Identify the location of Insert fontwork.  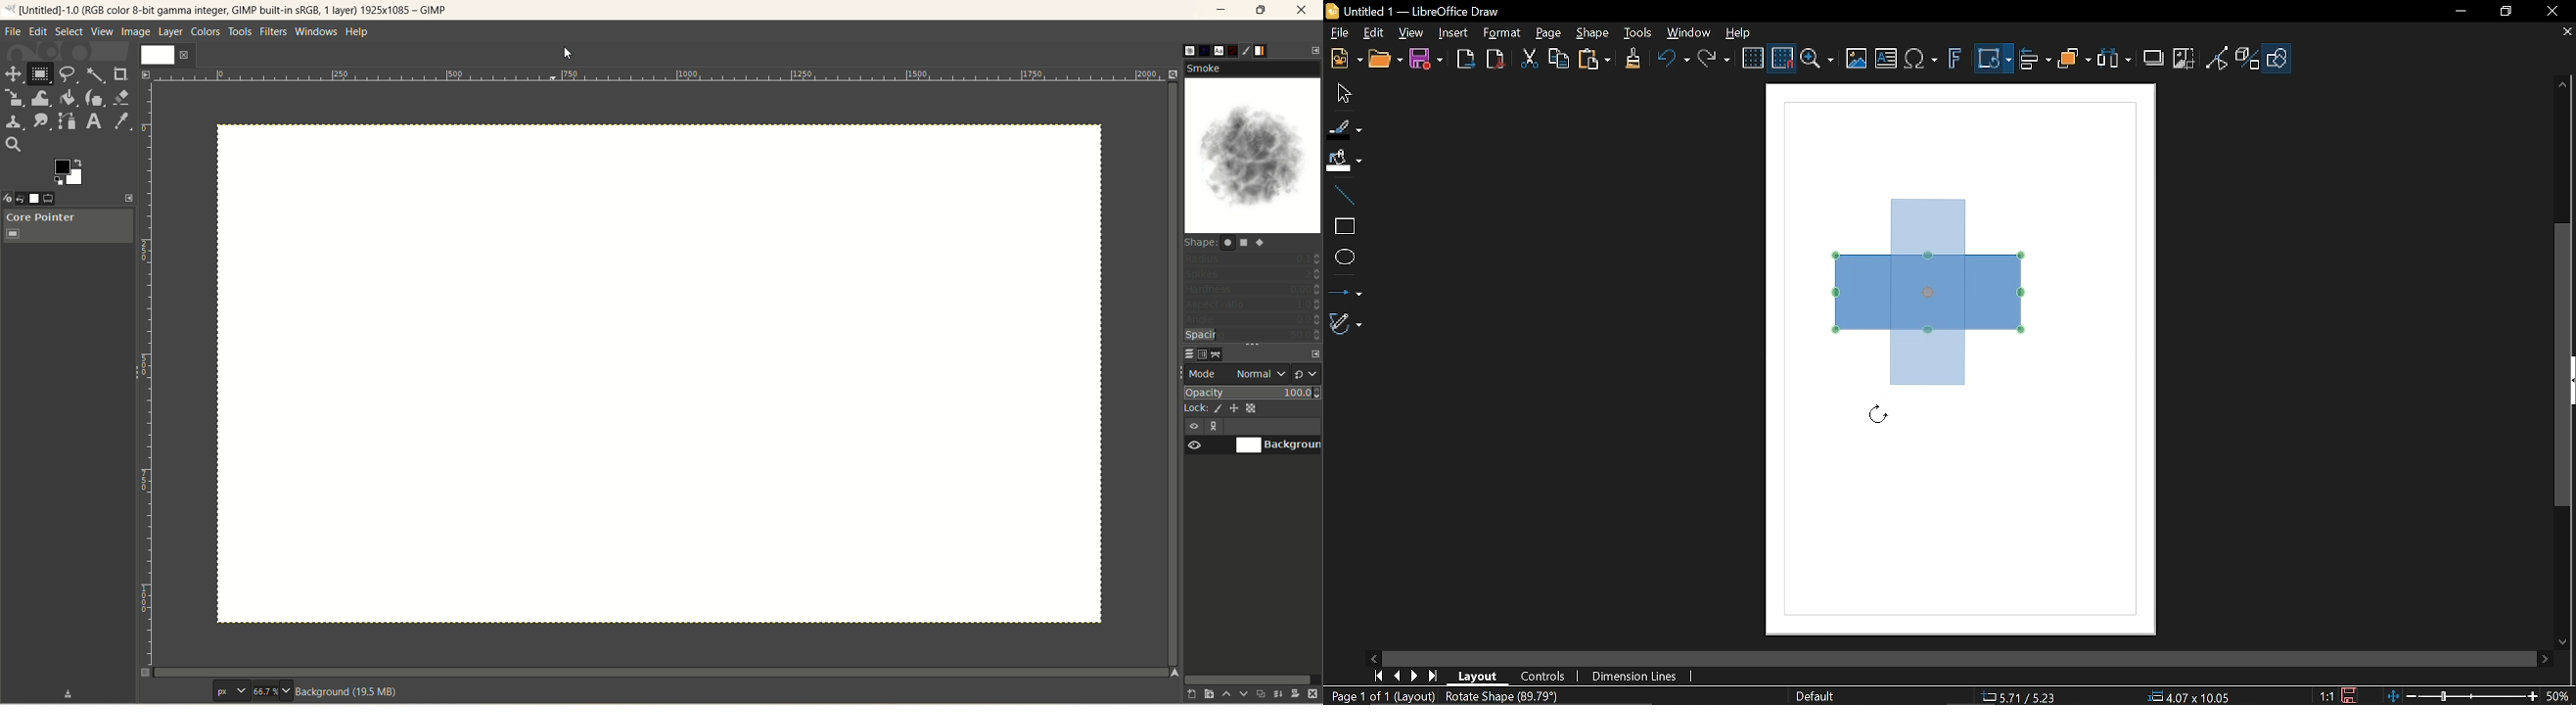
(1955, 61).